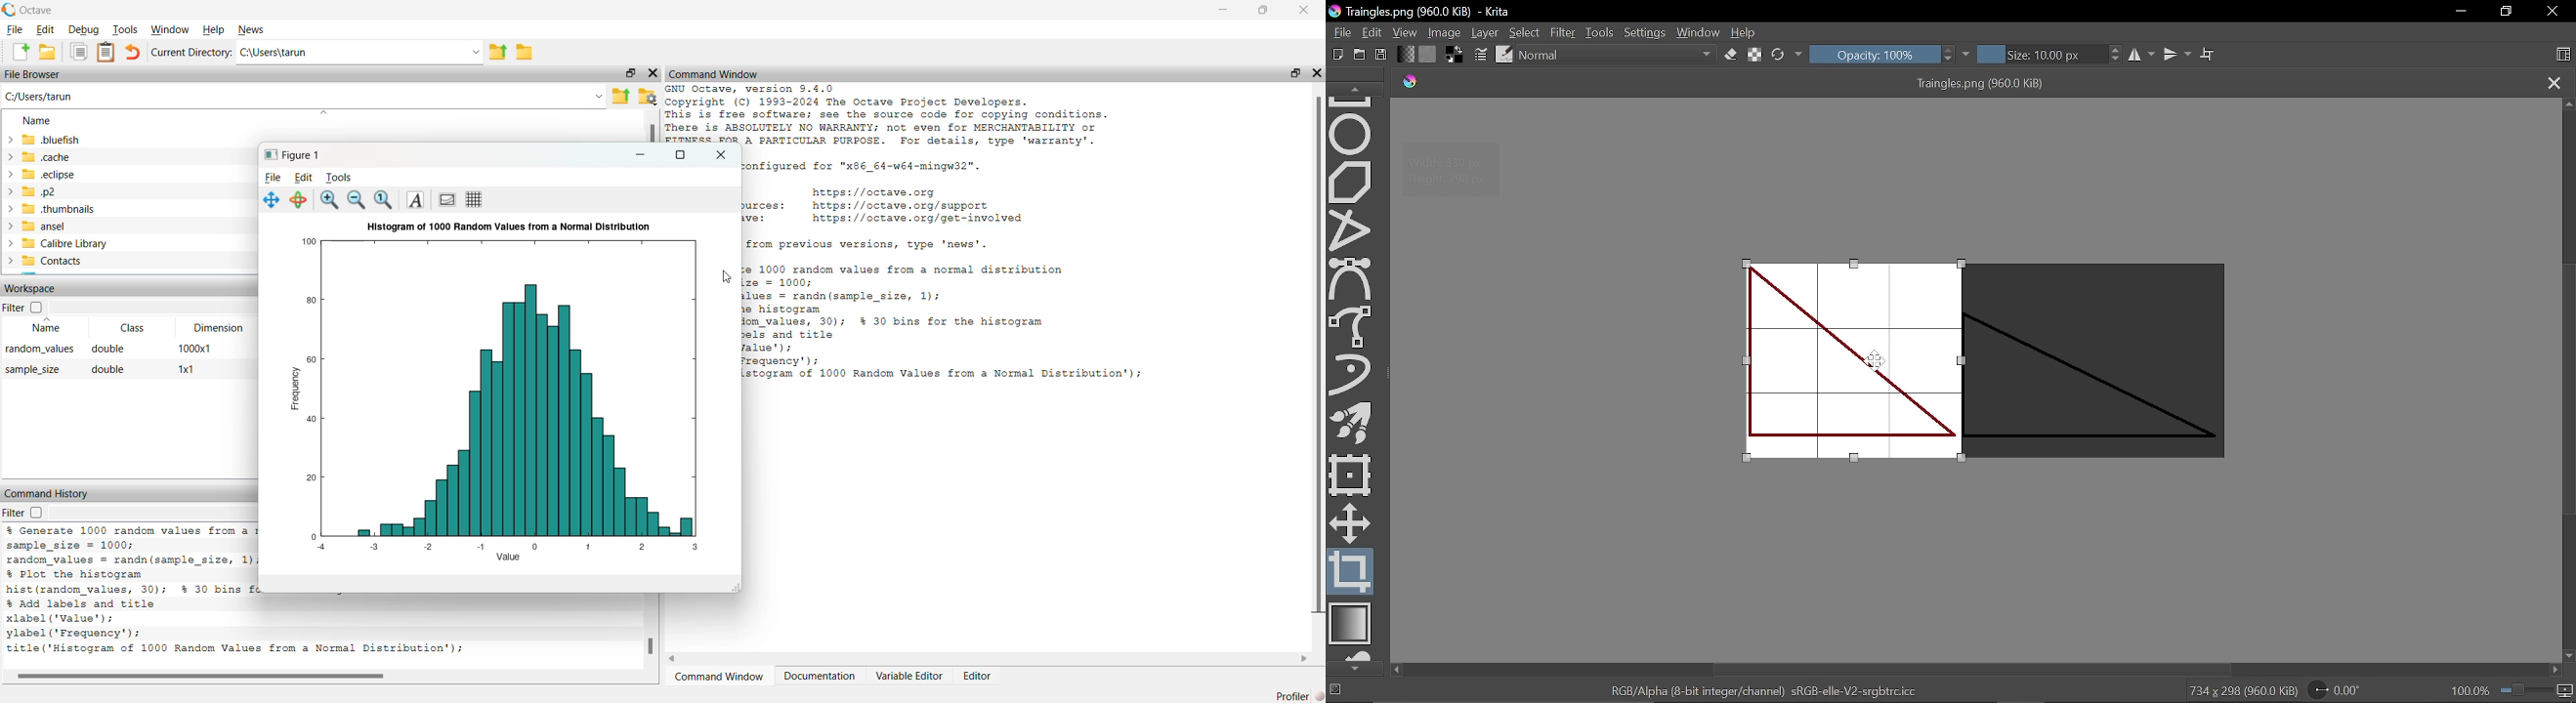 The image size is (2576, 728). Describe the element at coordinates (2513, 688) in the screenshot. I see `100.0&` at that location.